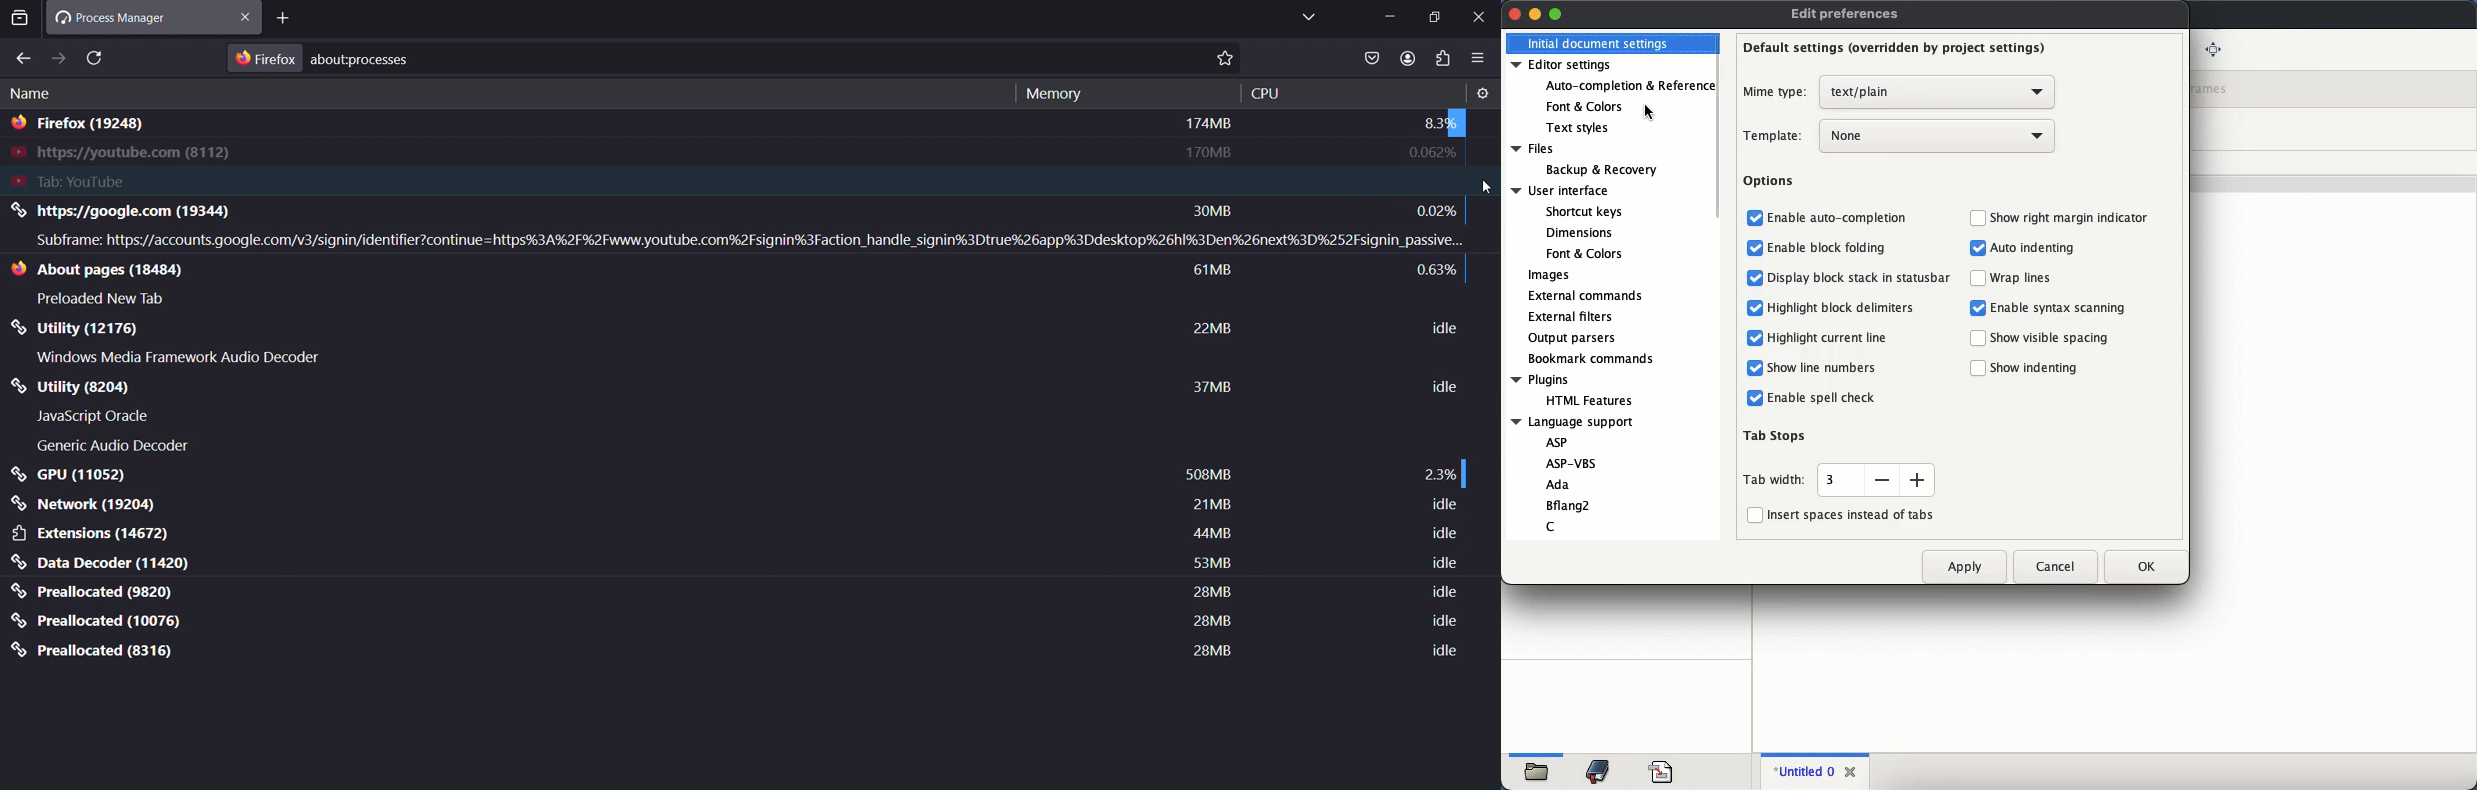  Describe the element at coordinates (1214, 594) in the screenshot. I see `28mb` at that location.